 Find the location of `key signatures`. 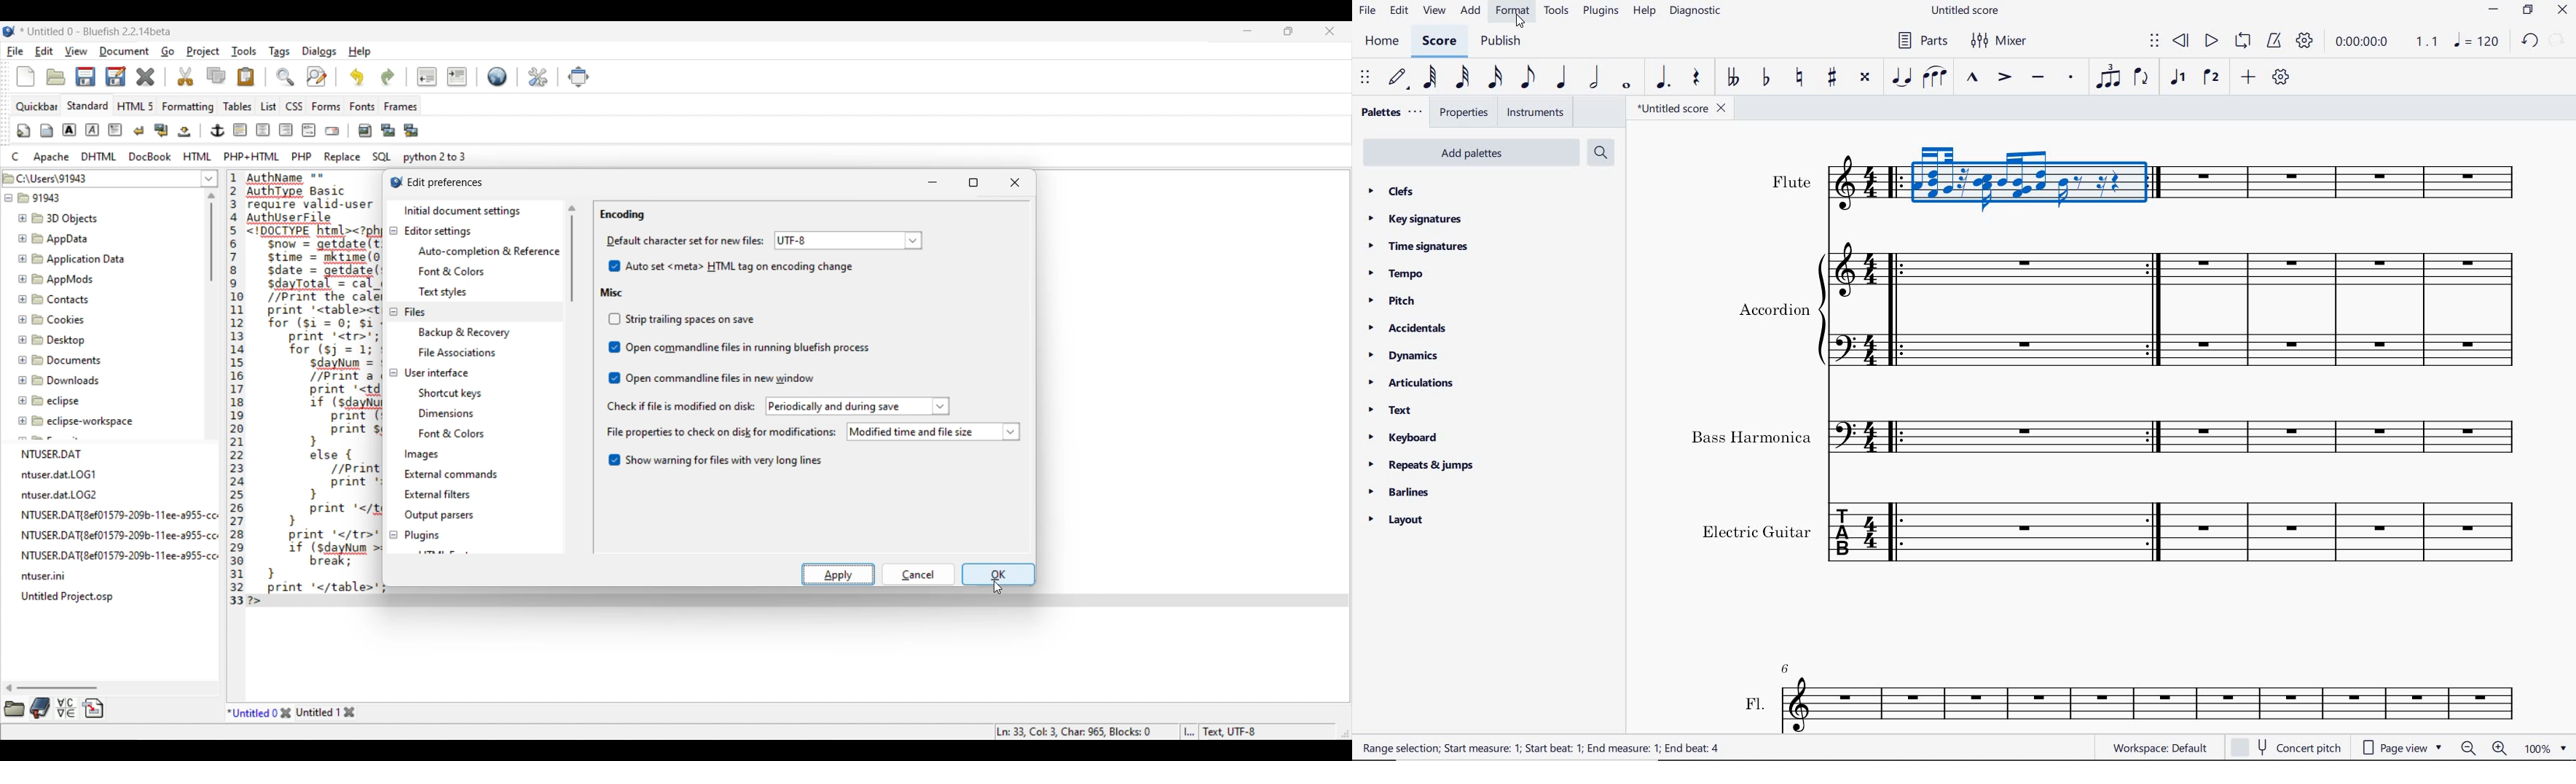

key signatures is located at coordinates (1415, 219).